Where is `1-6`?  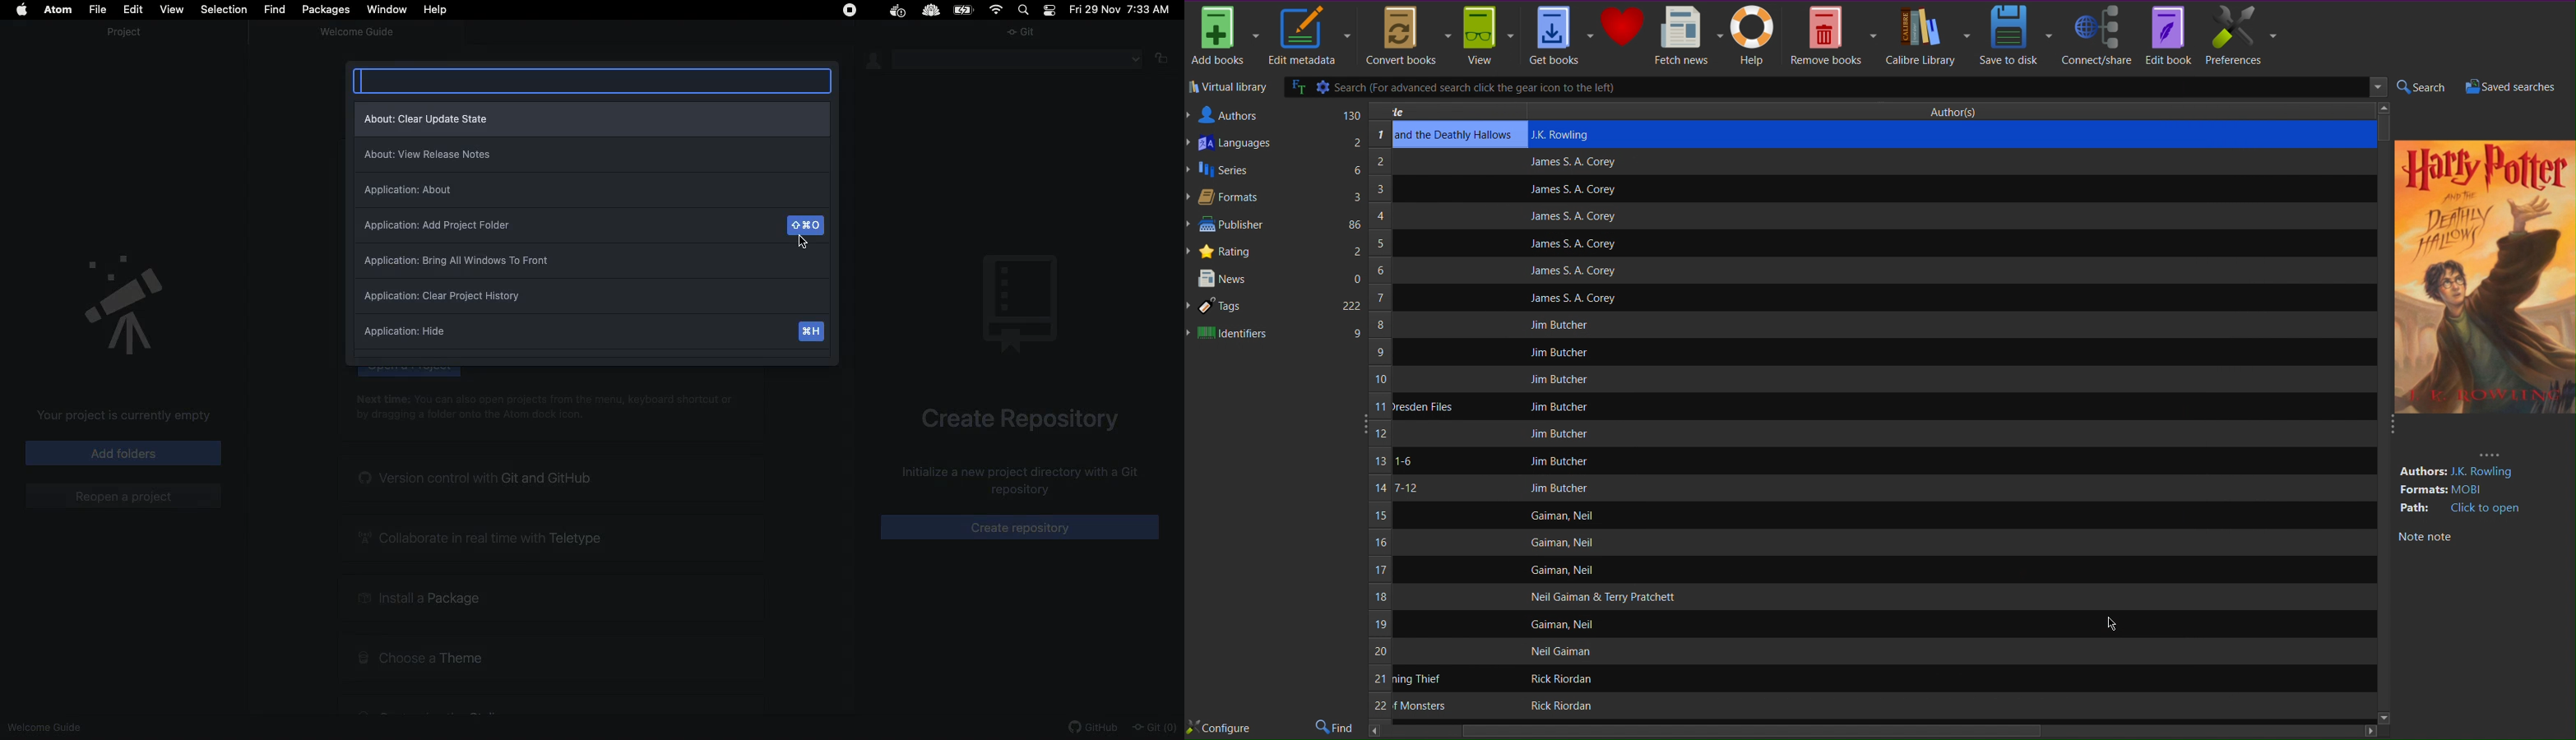
1-6 is located at coordinates (1404, 461).